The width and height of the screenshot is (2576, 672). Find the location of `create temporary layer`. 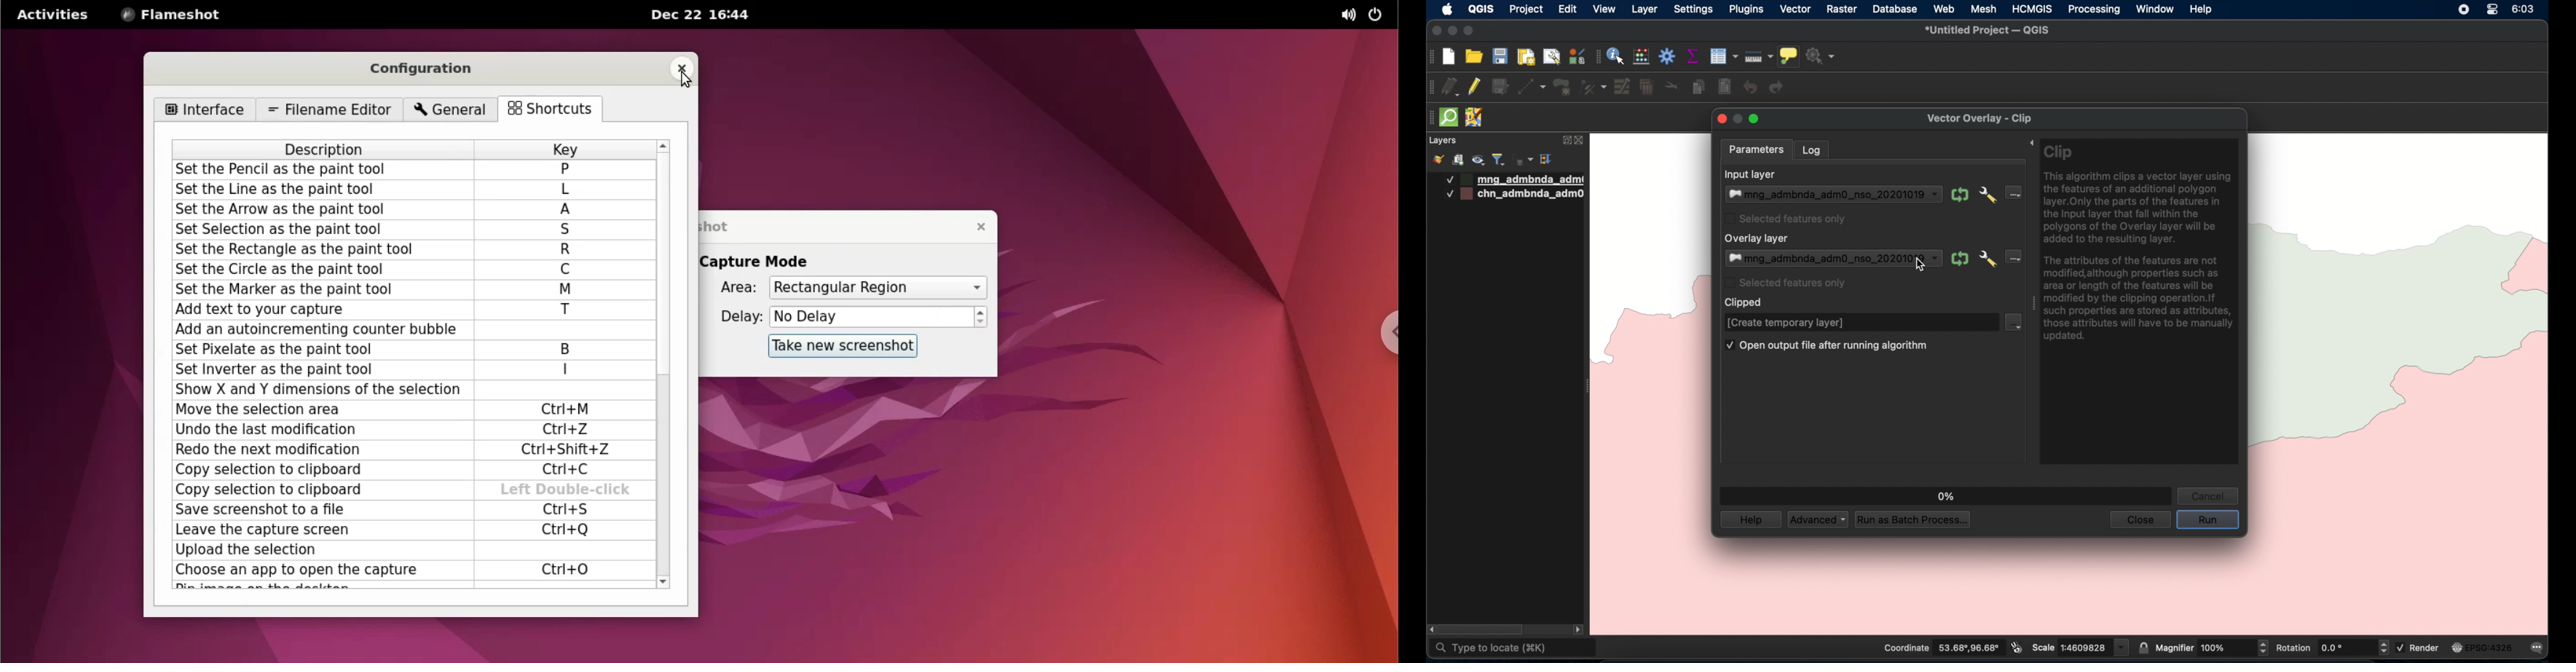

create temporary layer is located at coordinates (1788, 323).